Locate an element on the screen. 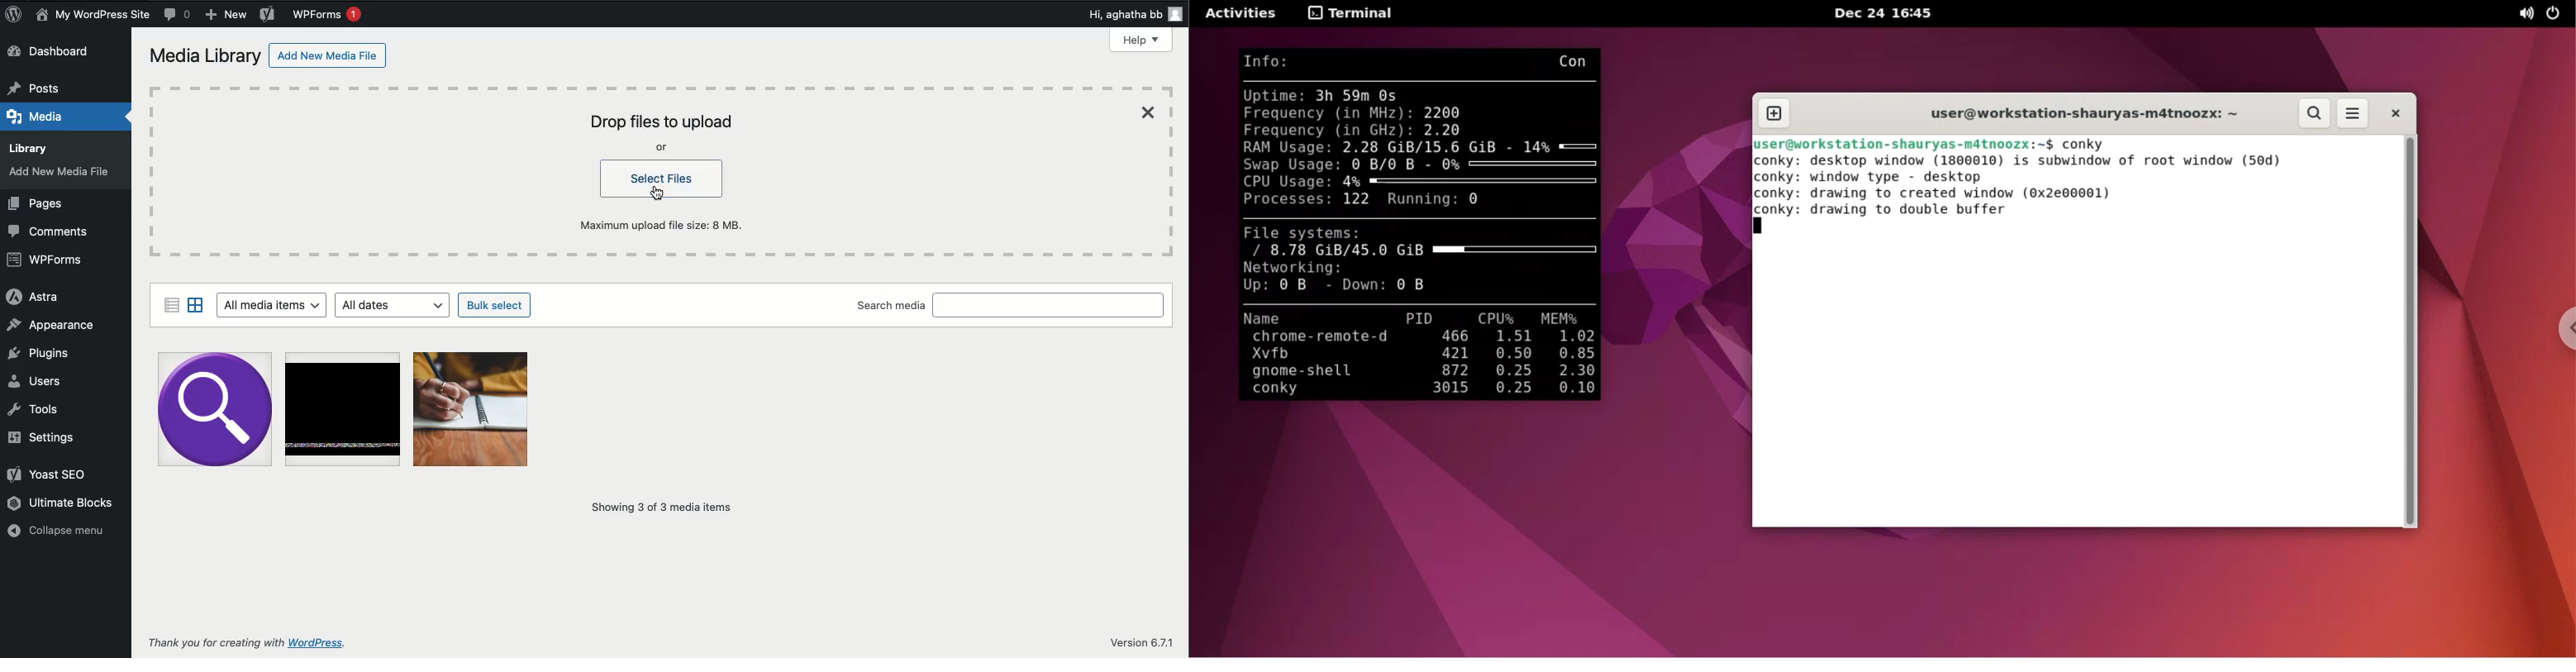 This screenshot has width=2576, height=672. Thank you for creating with WordPress is located at coordinates (248, 644).